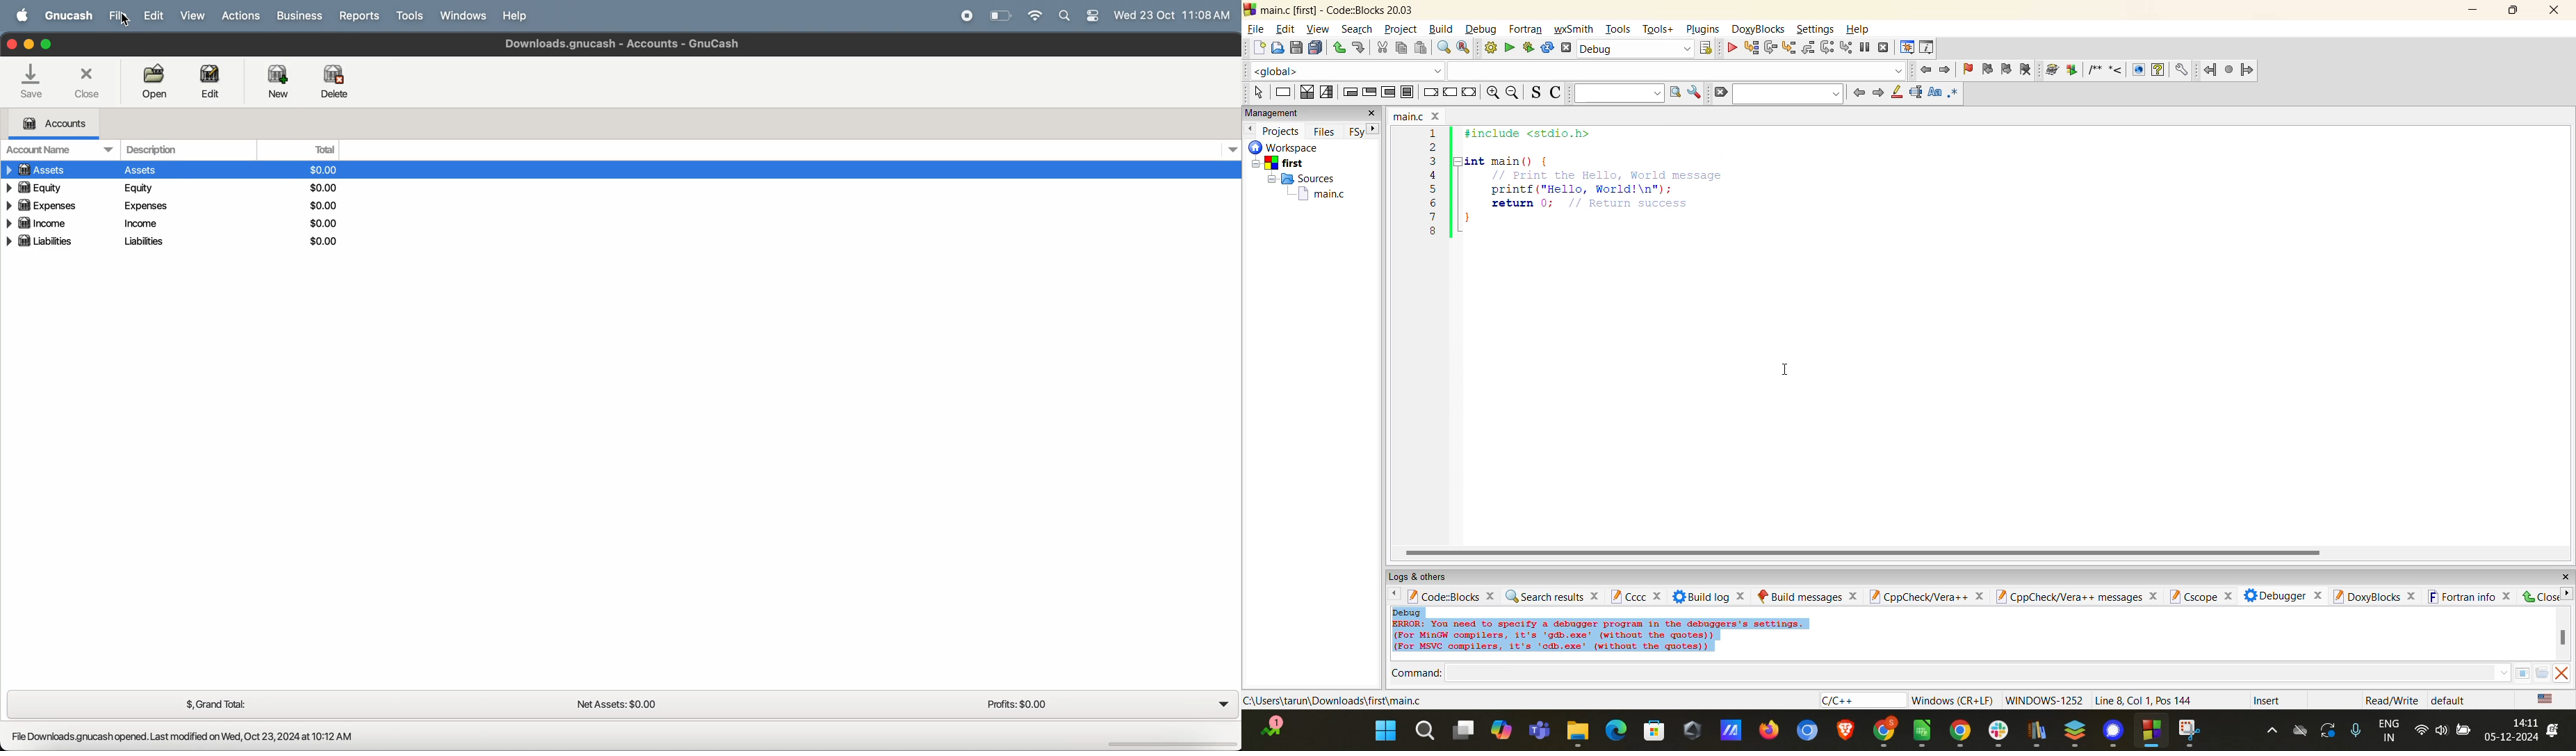  Describe the element at coordinates (1809, 597) in the screenshot. I see `build messages` at that location.